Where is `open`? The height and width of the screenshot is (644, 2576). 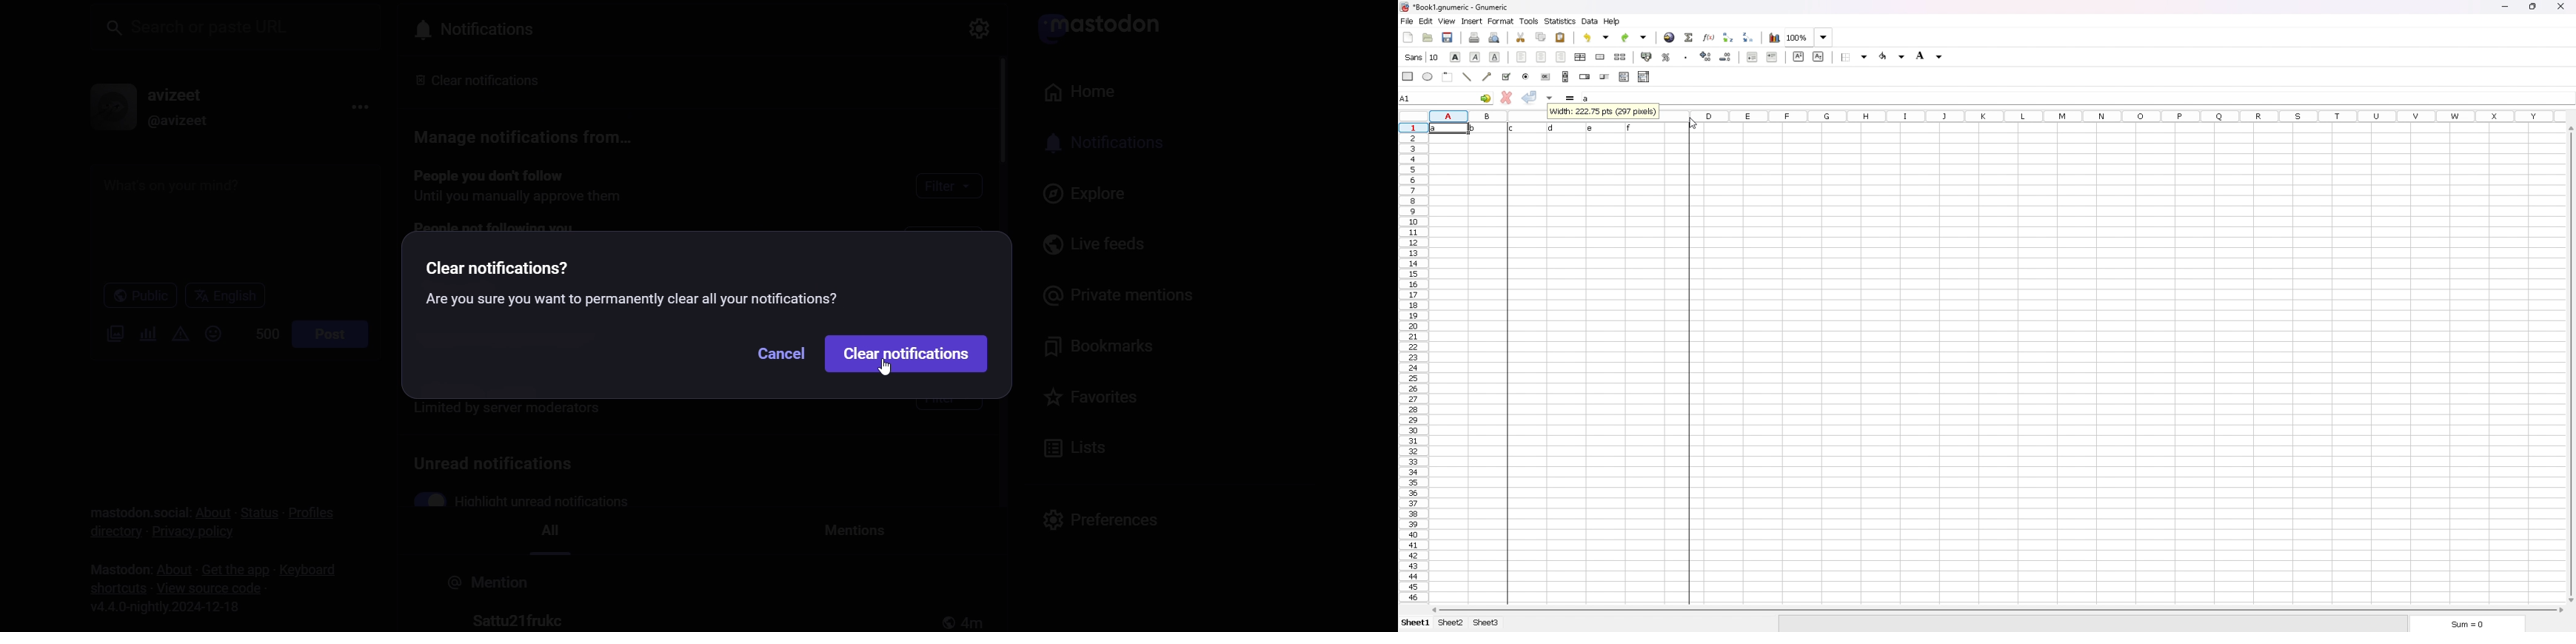
open is located at coordinates (1427, 37).